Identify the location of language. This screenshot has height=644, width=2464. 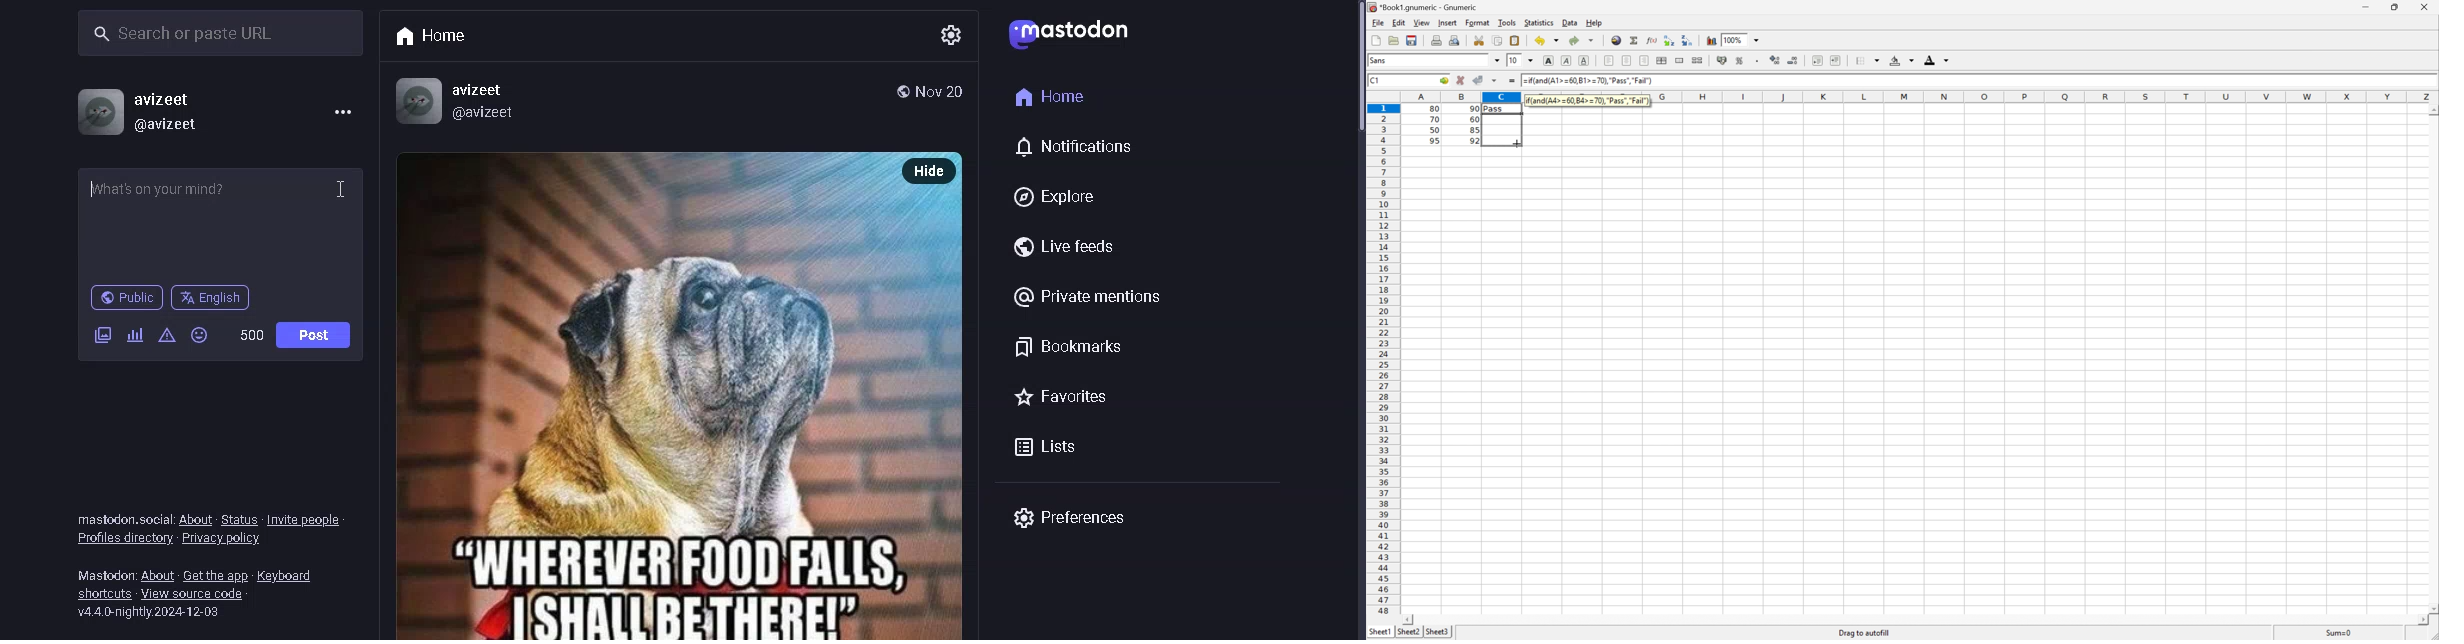
(212, 297).